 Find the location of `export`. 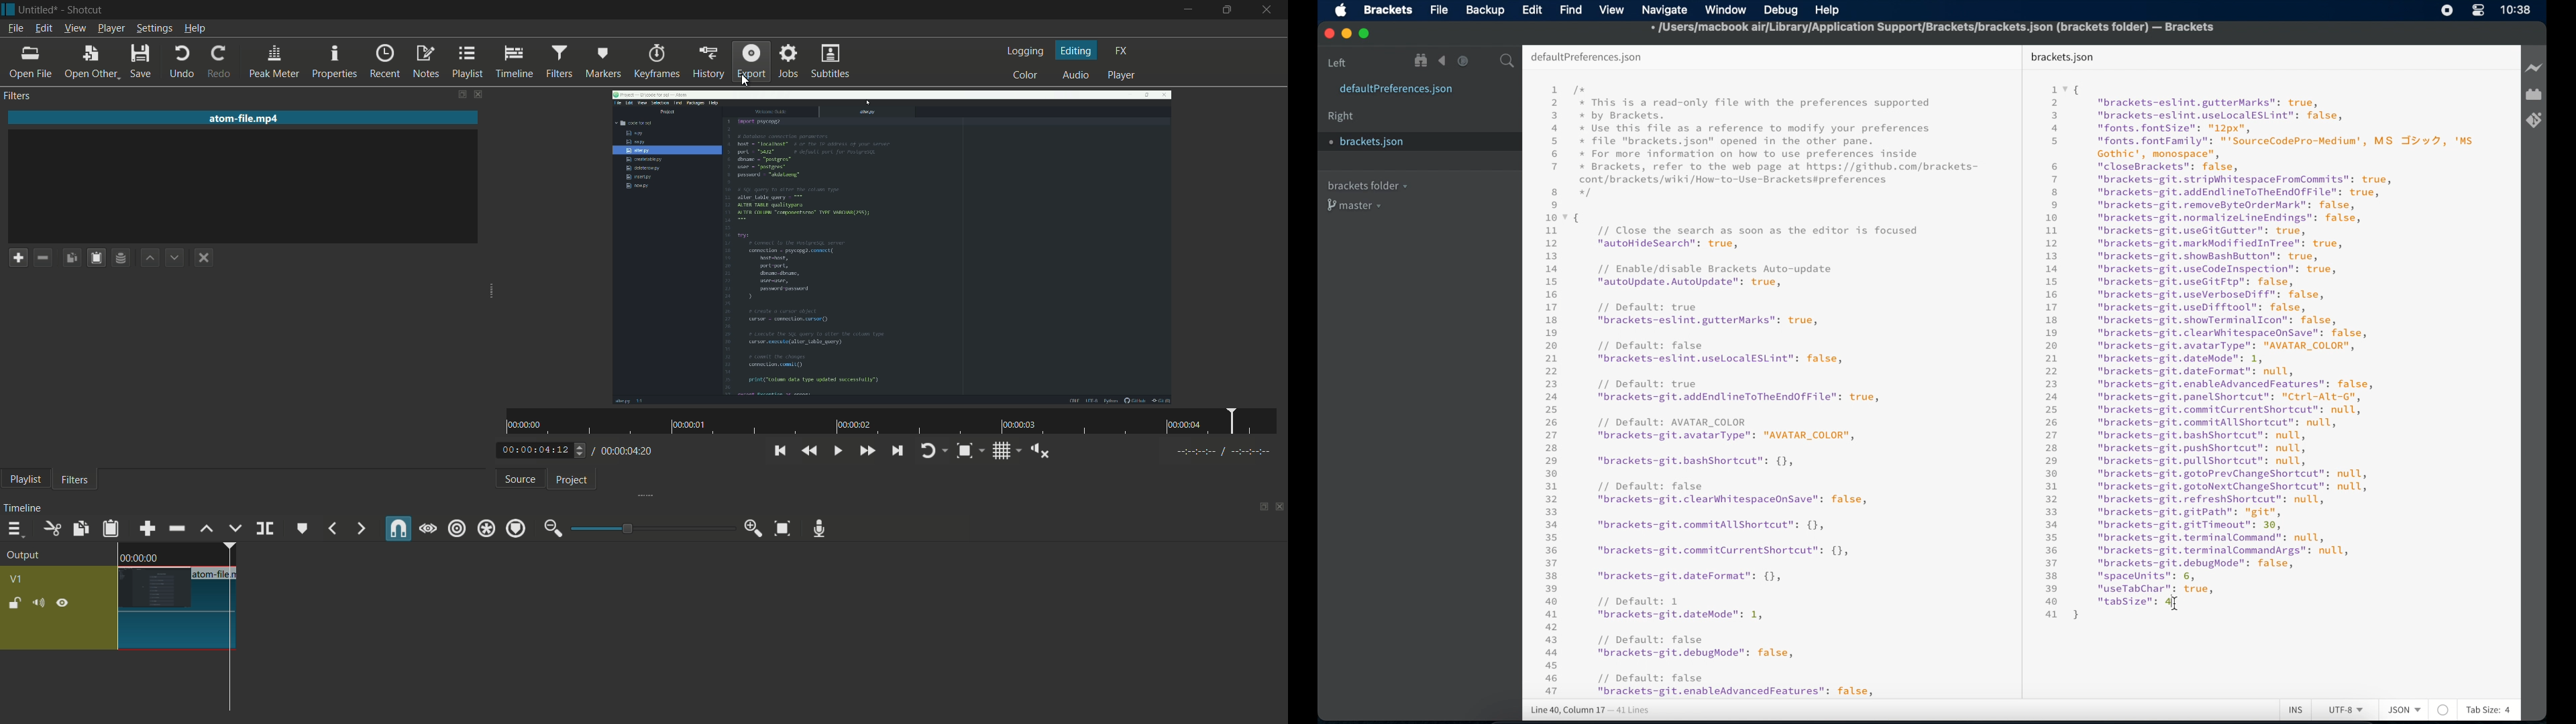

export is located at coordinates (750, 61).